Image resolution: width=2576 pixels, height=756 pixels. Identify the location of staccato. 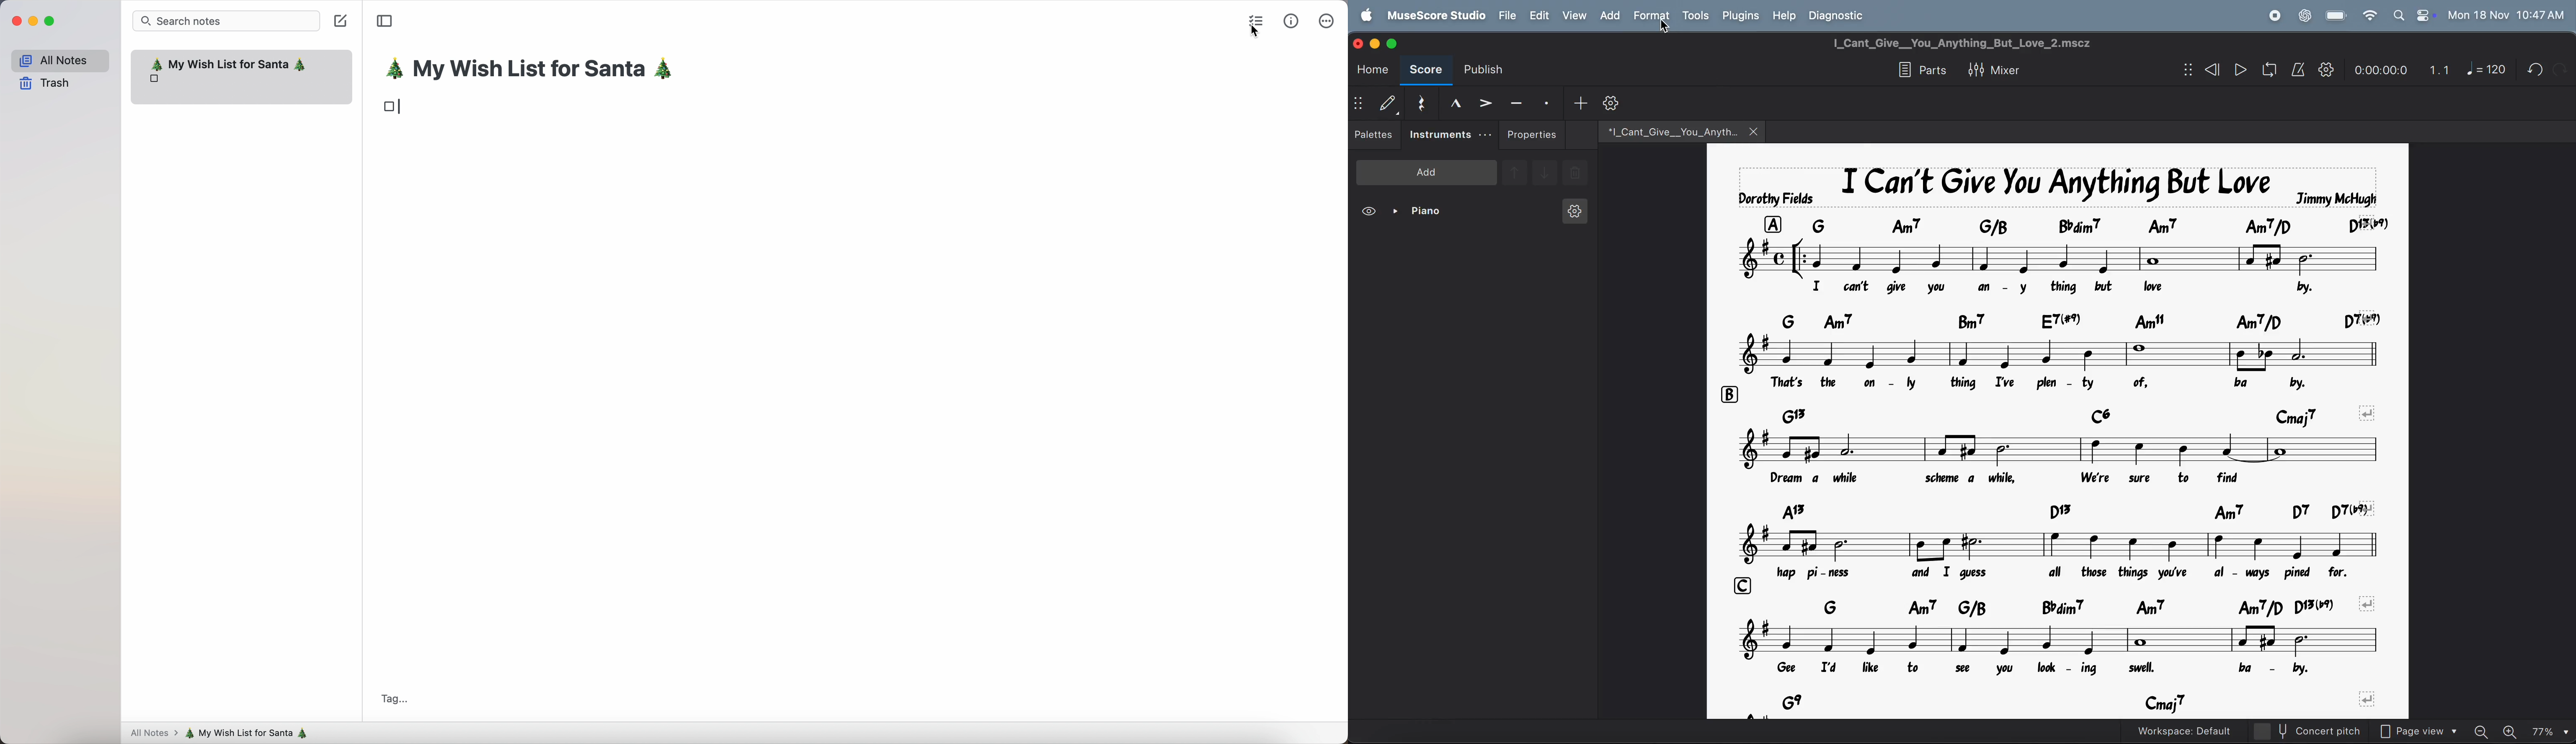
(1549, 102).